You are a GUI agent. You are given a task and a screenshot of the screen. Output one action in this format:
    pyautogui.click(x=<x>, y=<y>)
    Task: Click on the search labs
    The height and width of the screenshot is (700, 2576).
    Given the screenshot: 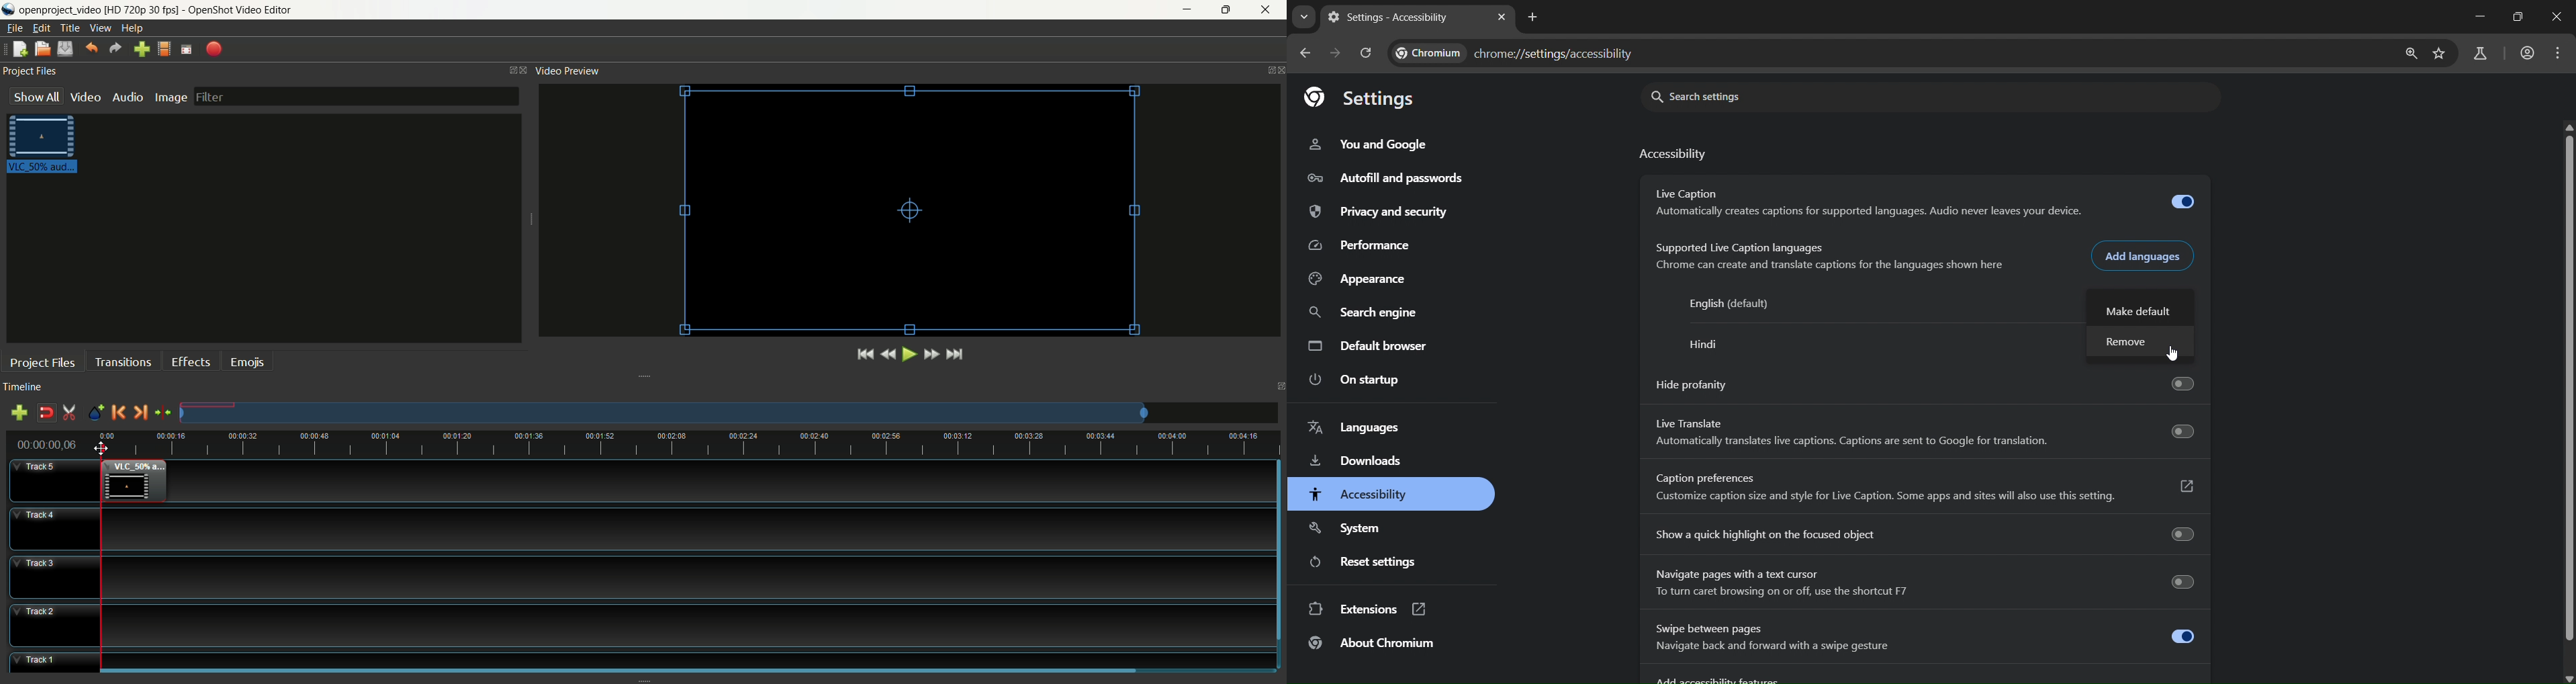 What is the action you would take?
    pyautogui.click(x=2482, y=53)
    